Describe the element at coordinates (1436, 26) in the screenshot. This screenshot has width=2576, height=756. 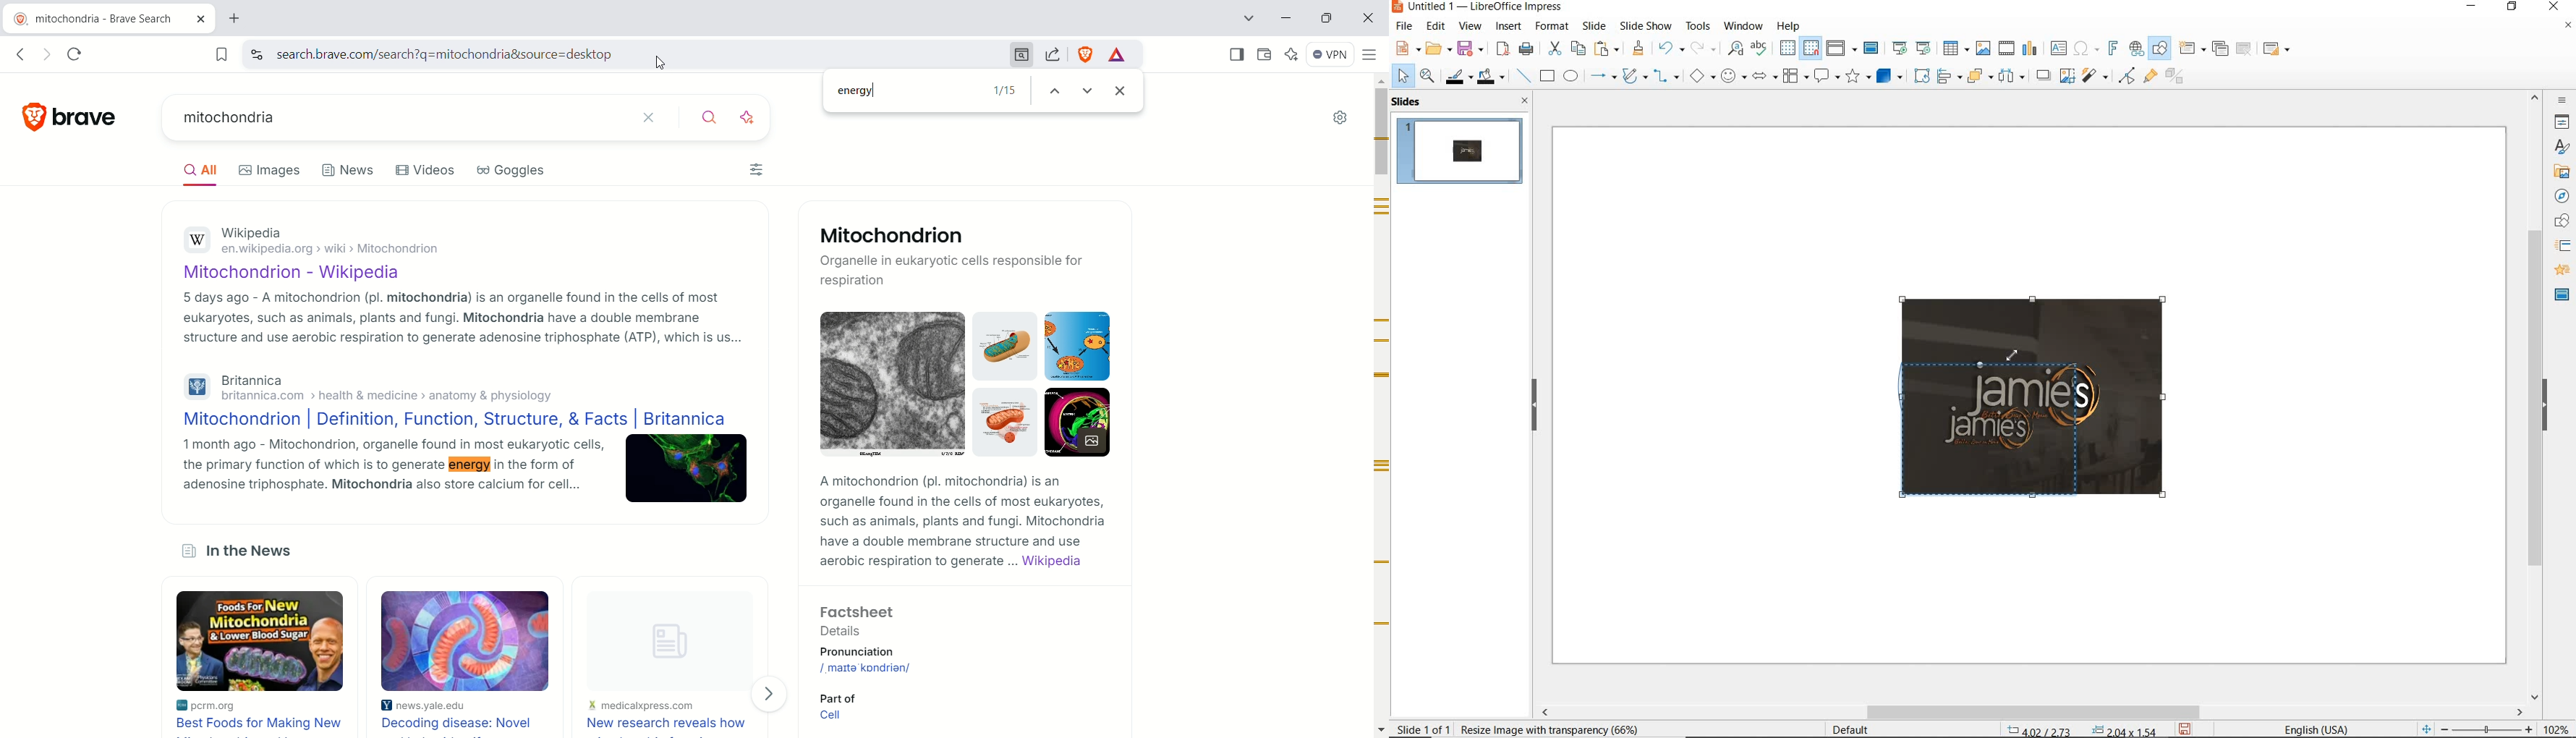
I see `edit` at that location.